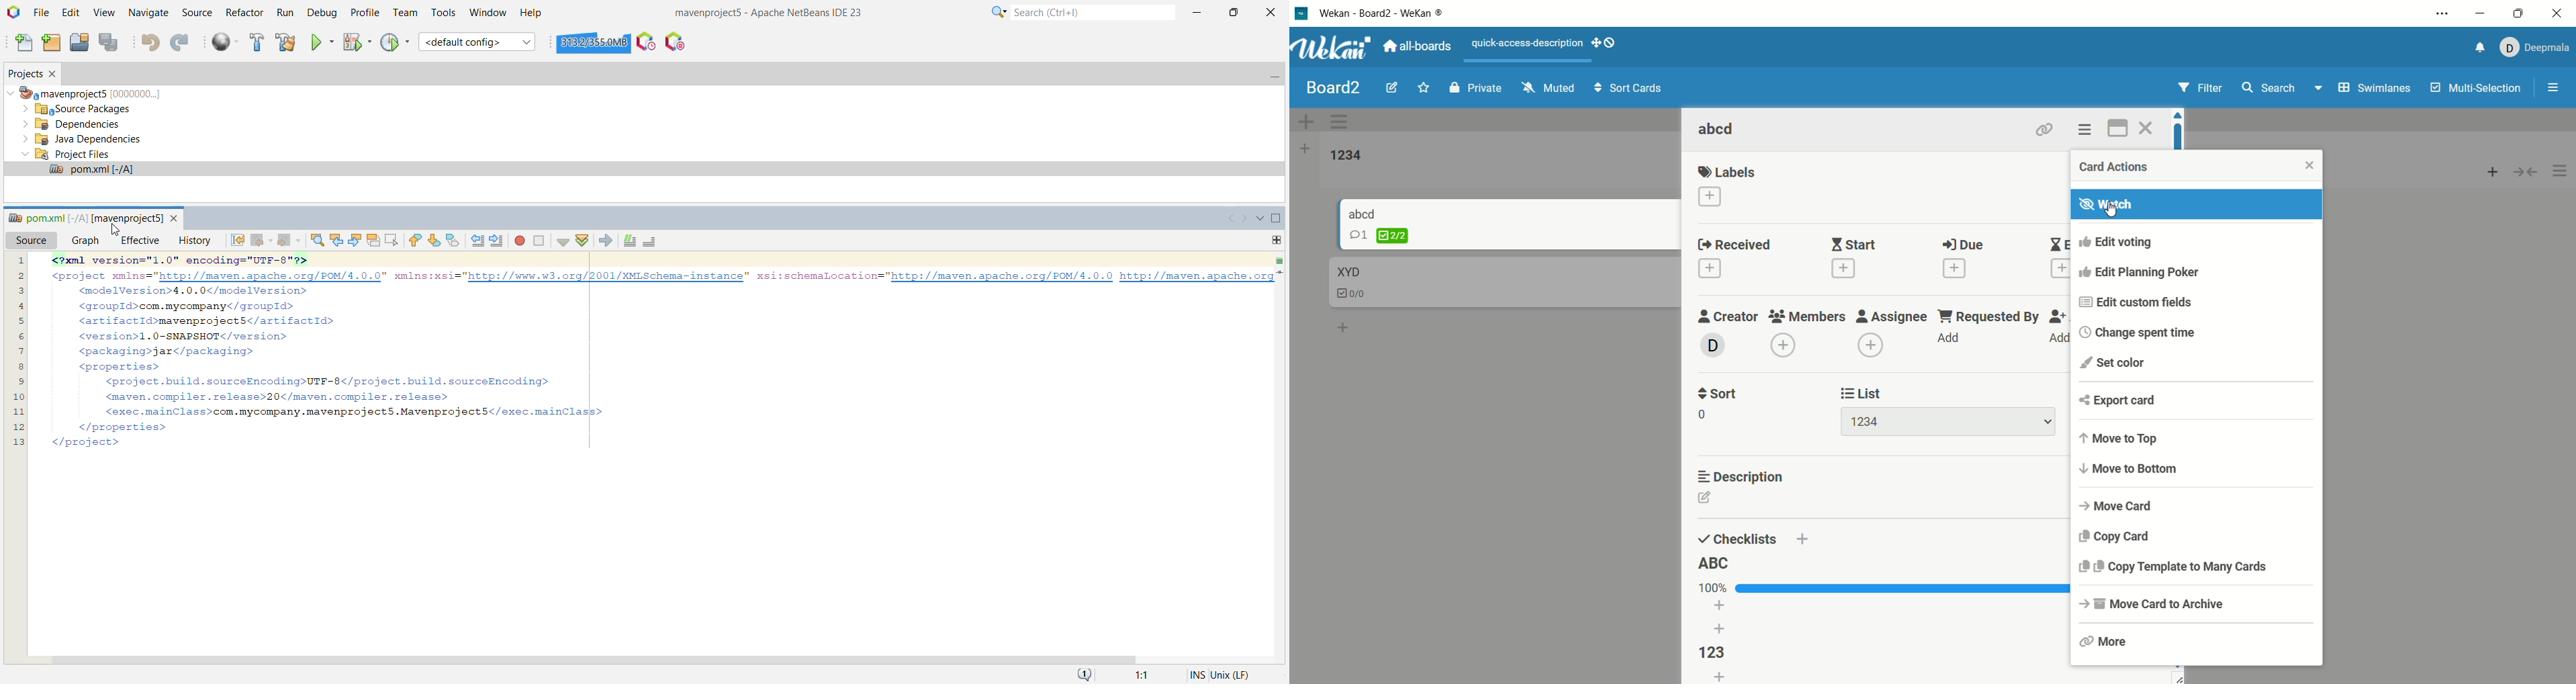 The width and height of the screenshot is (2576, 700). I want to click on collapse, so click(2527, 173).